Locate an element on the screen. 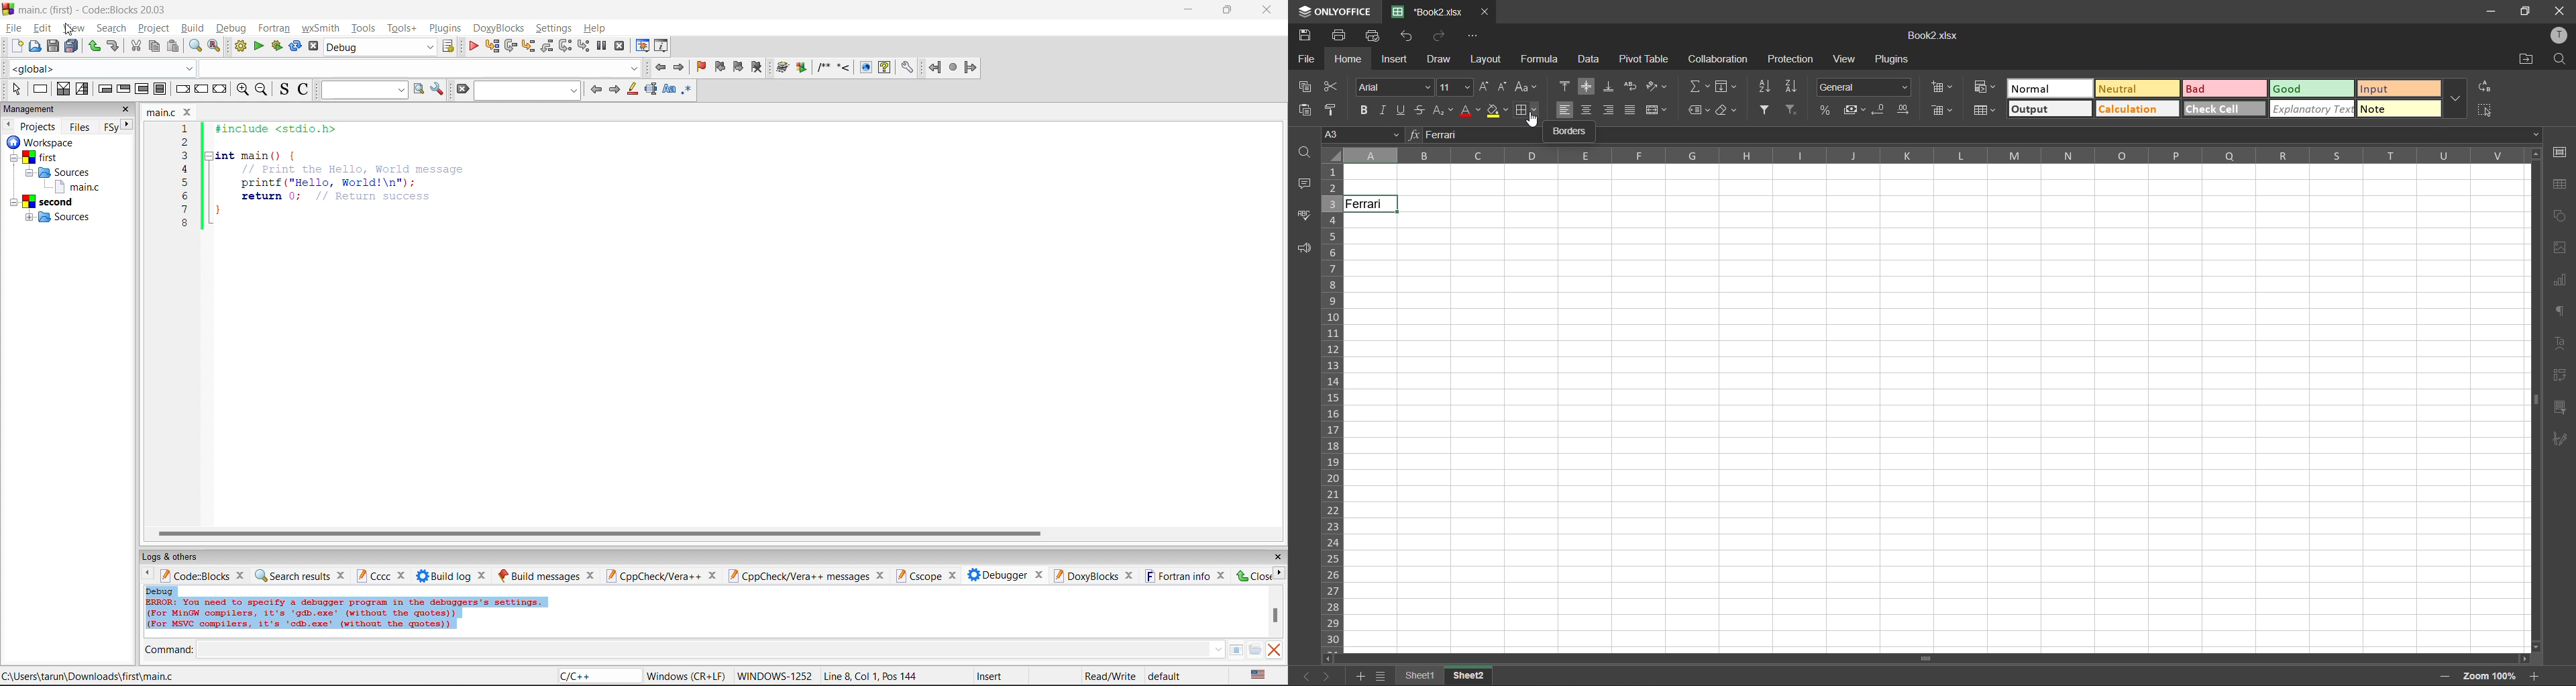 The image size is (2576, 700). check cell is located at coordinates (2225, 108).